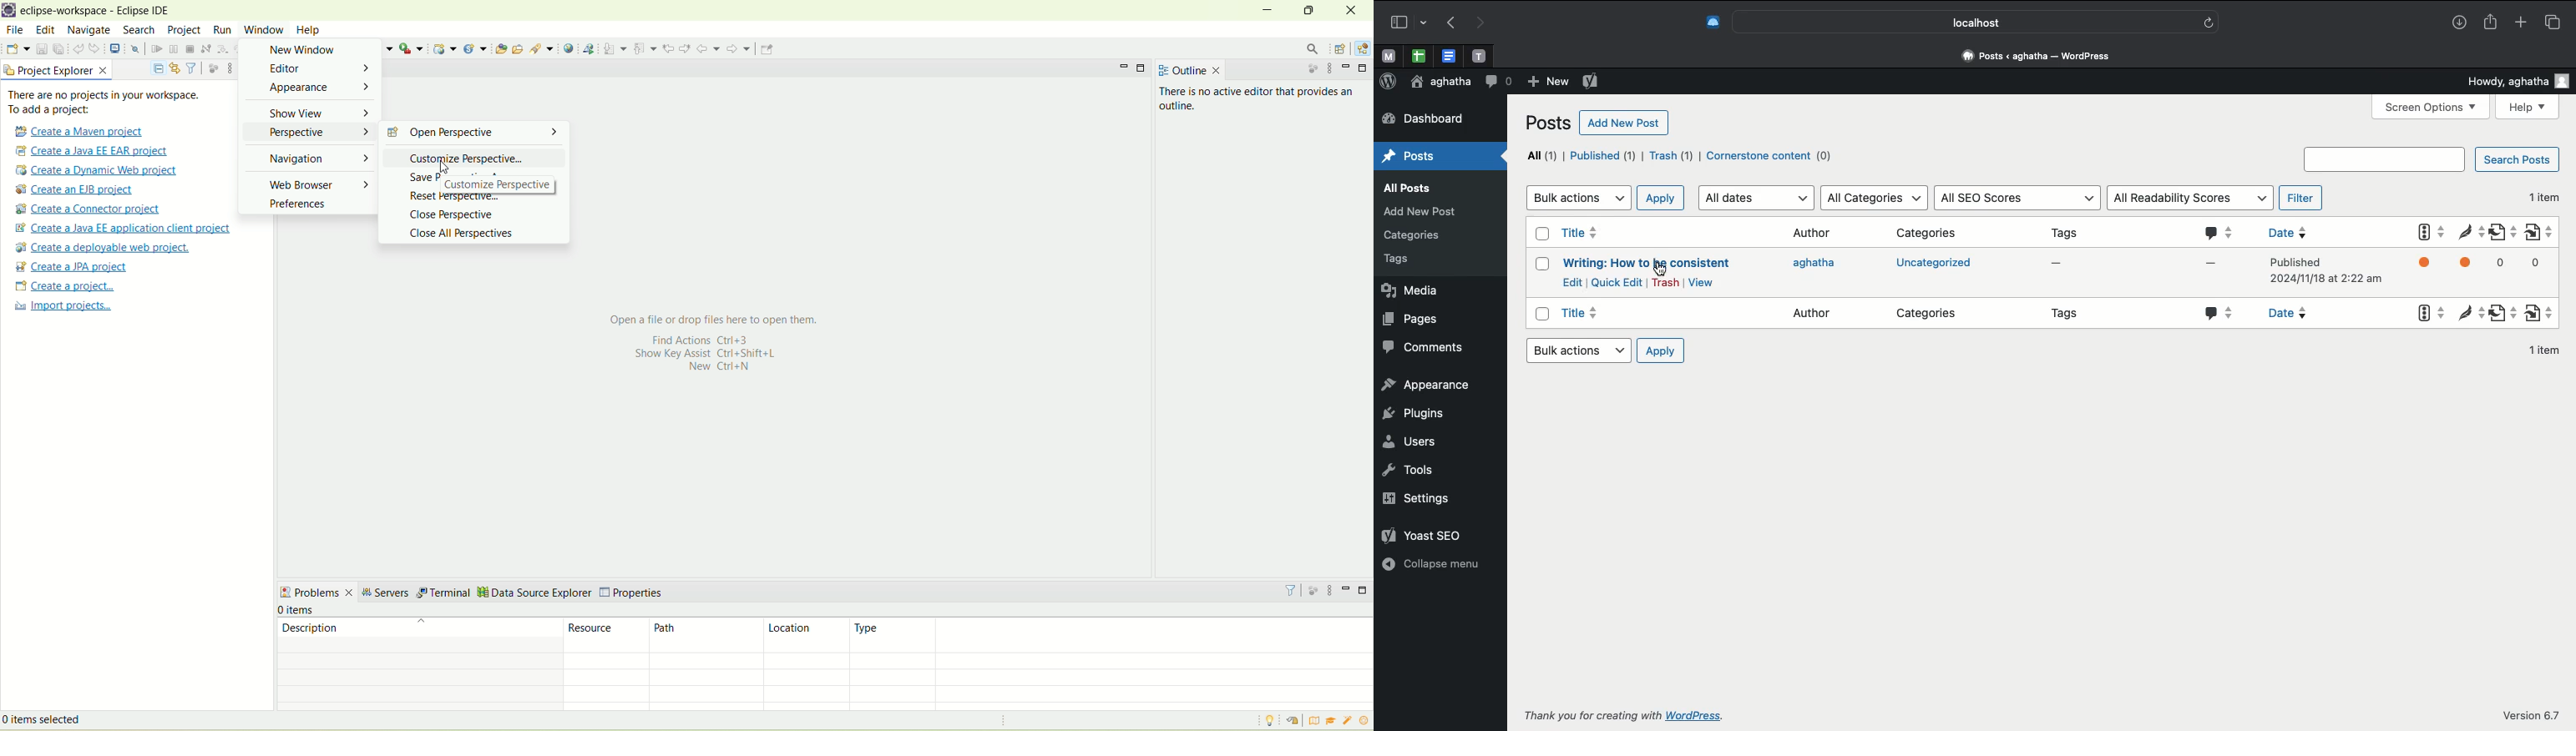  Describe the element at coordinates (1389, 82) in the screenshot. I see `Wordpress` at that location.